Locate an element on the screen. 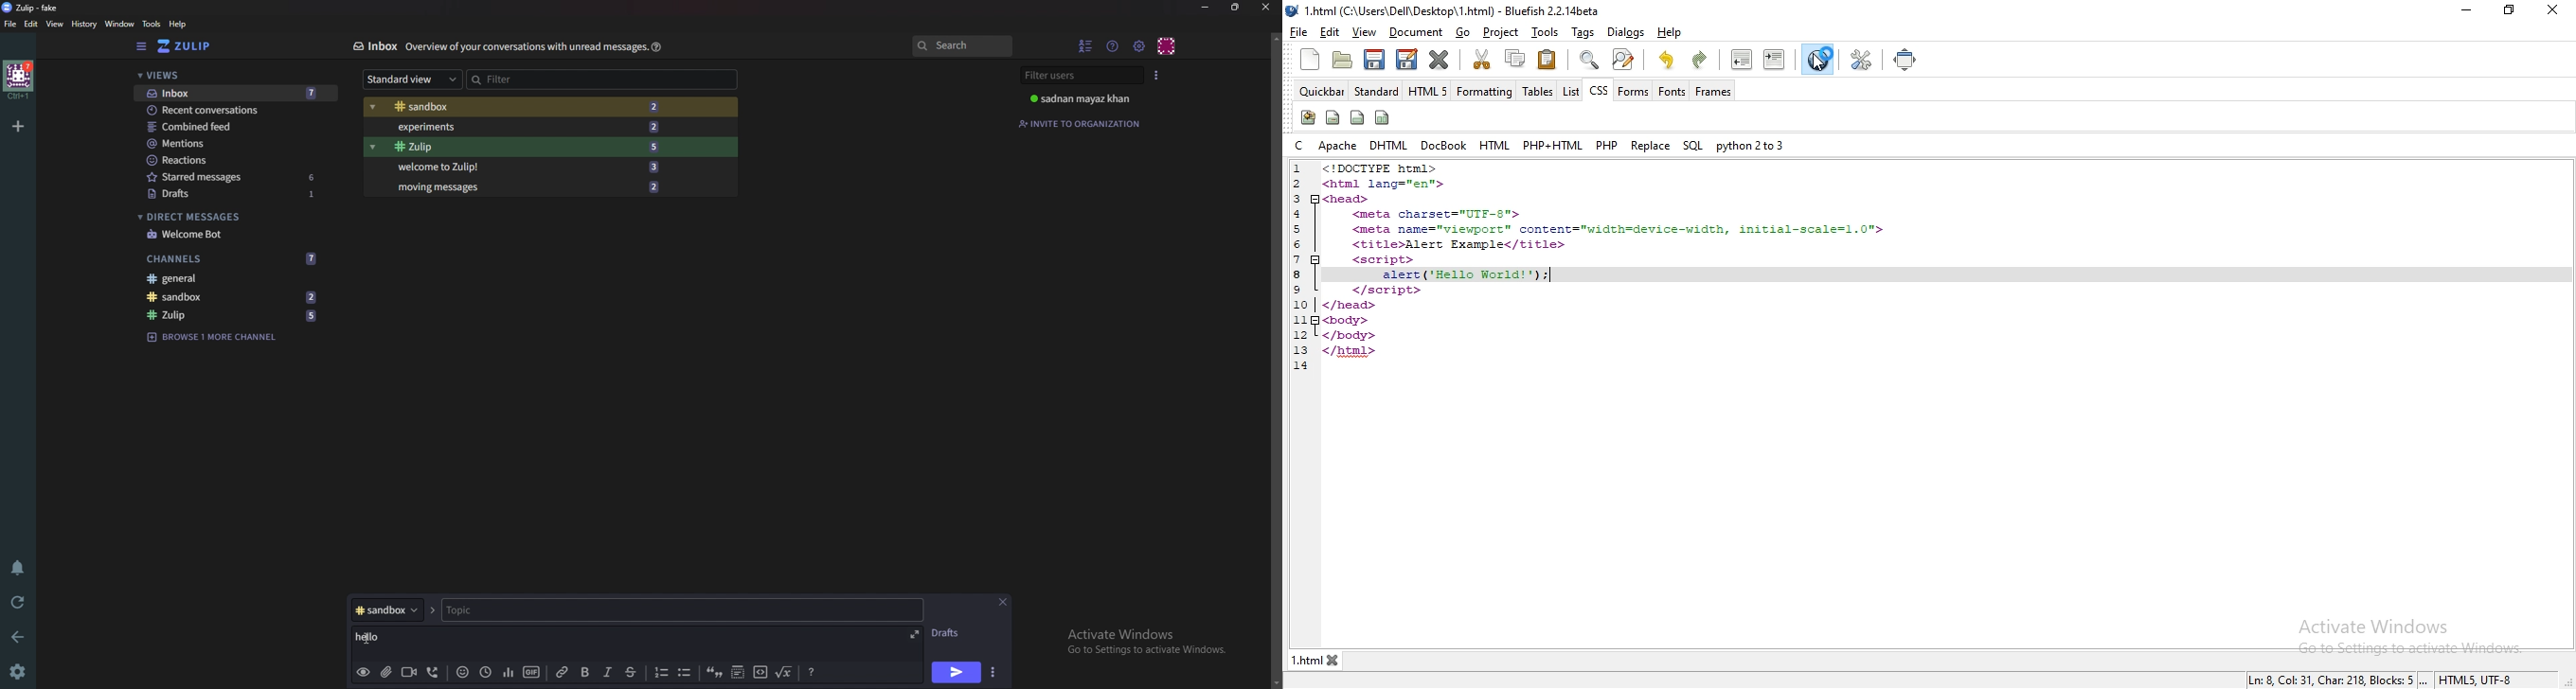  5 is located at coordinates (1298, 228).